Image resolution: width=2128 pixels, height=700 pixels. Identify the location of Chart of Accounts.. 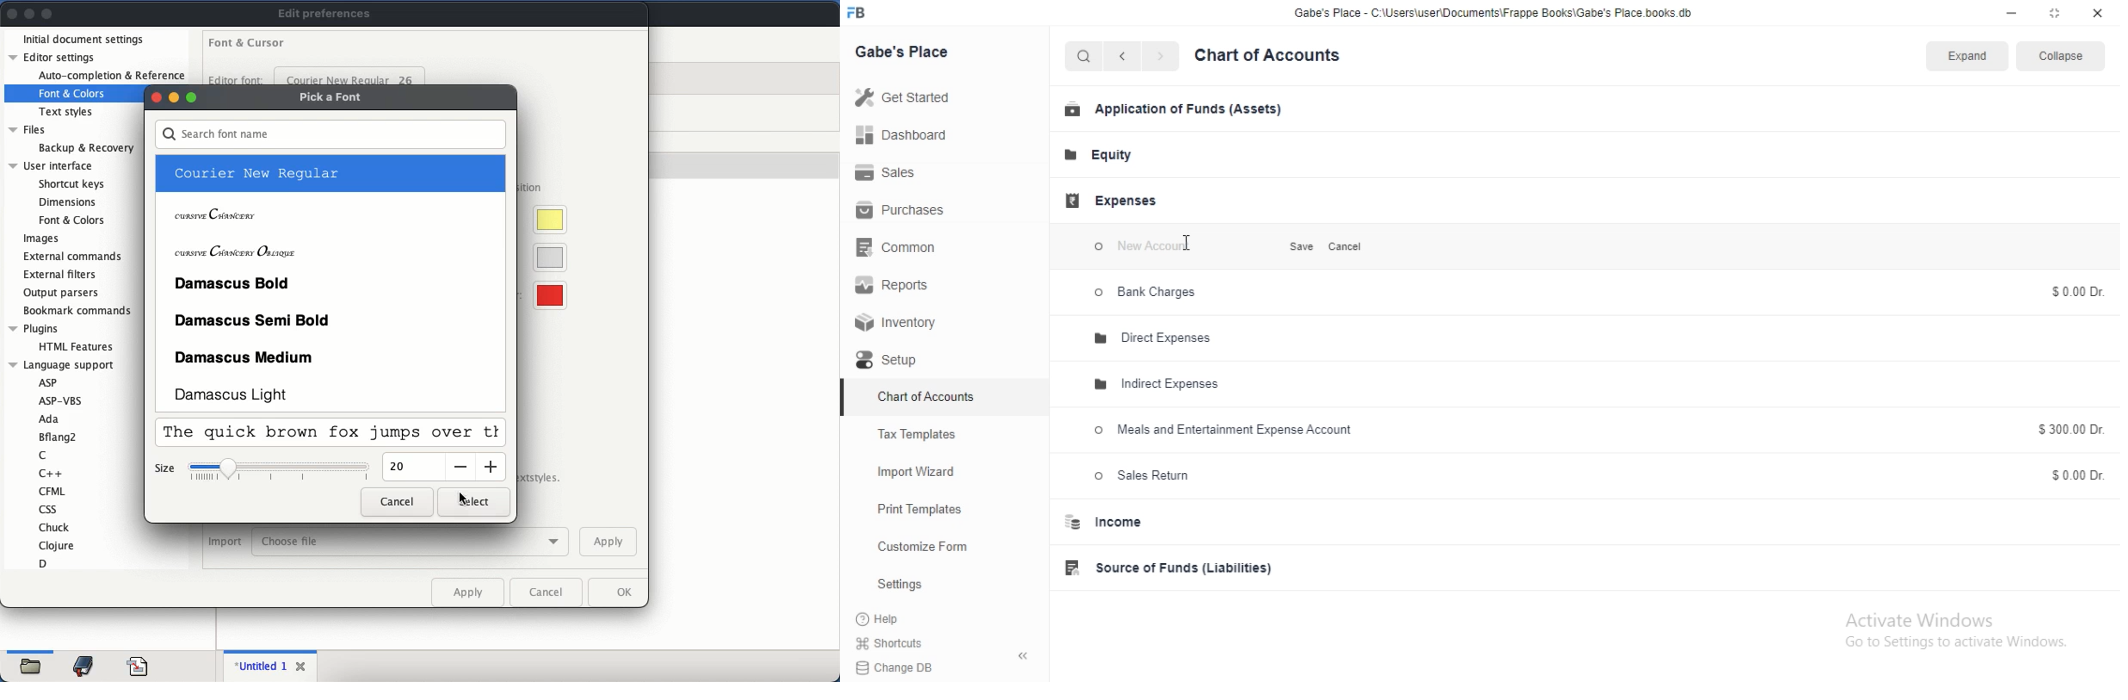
(1287, 57).